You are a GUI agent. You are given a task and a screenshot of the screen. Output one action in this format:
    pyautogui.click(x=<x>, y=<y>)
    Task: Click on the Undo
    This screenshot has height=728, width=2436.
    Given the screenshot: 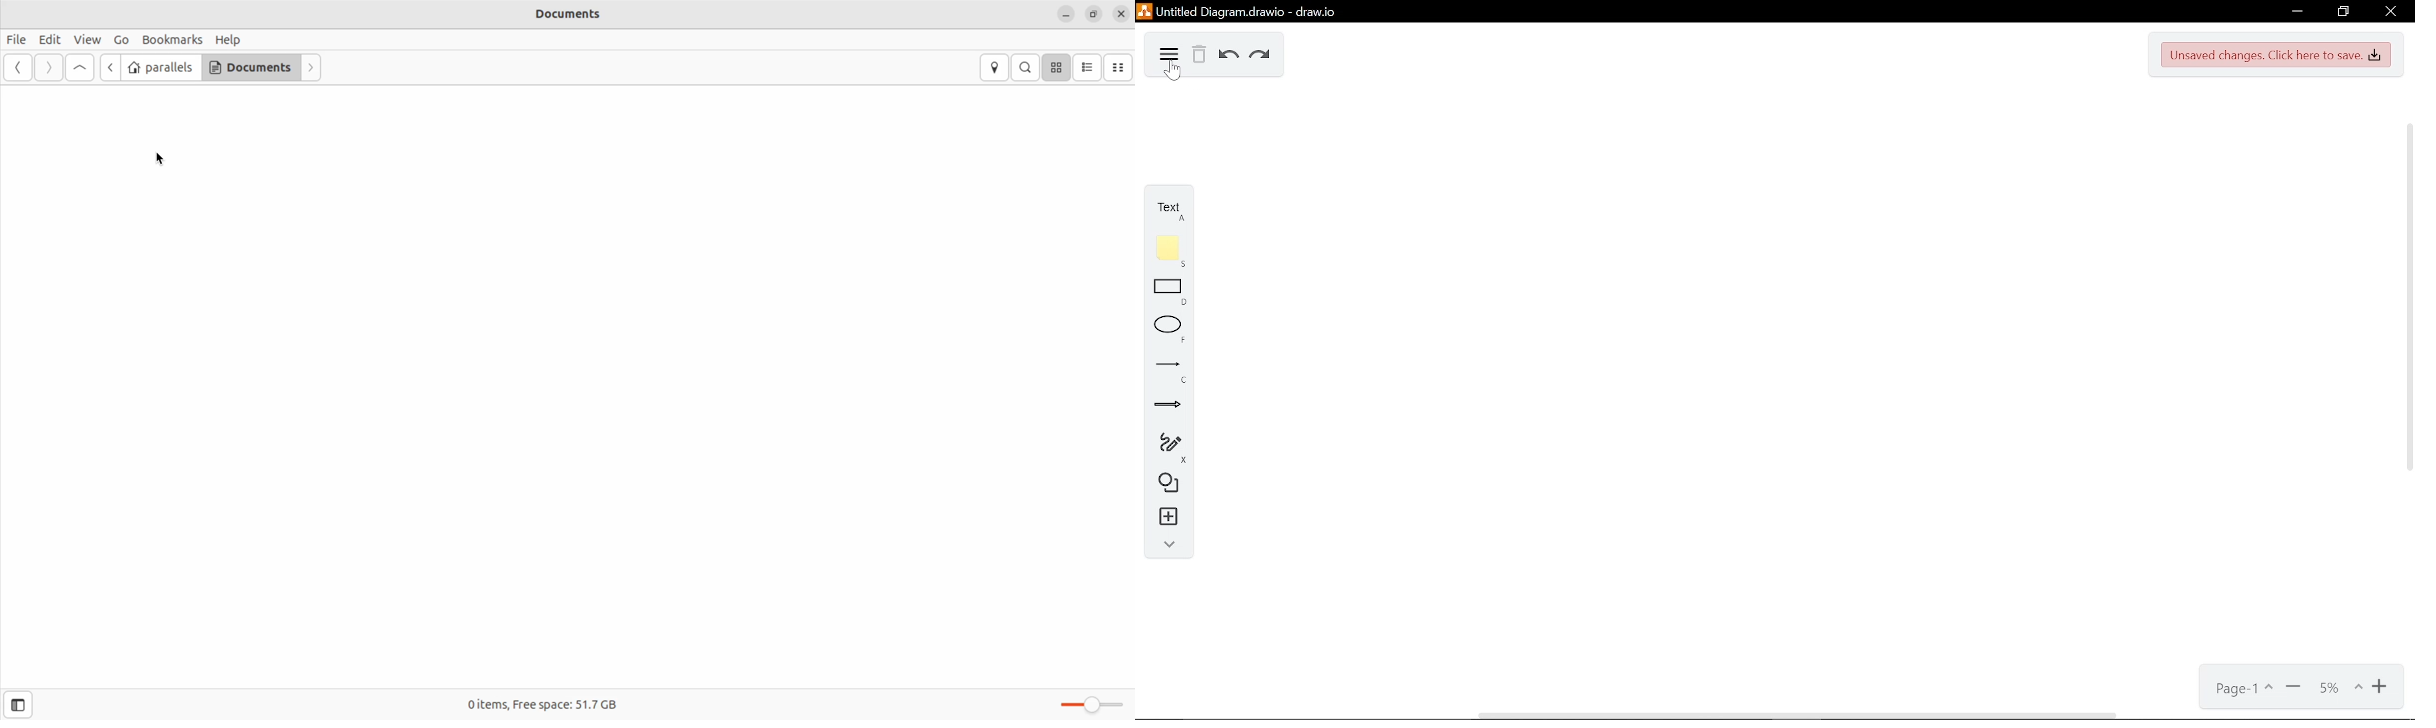 What is the action you would take?
    pyautogui.click(x=1226, y=57)
    